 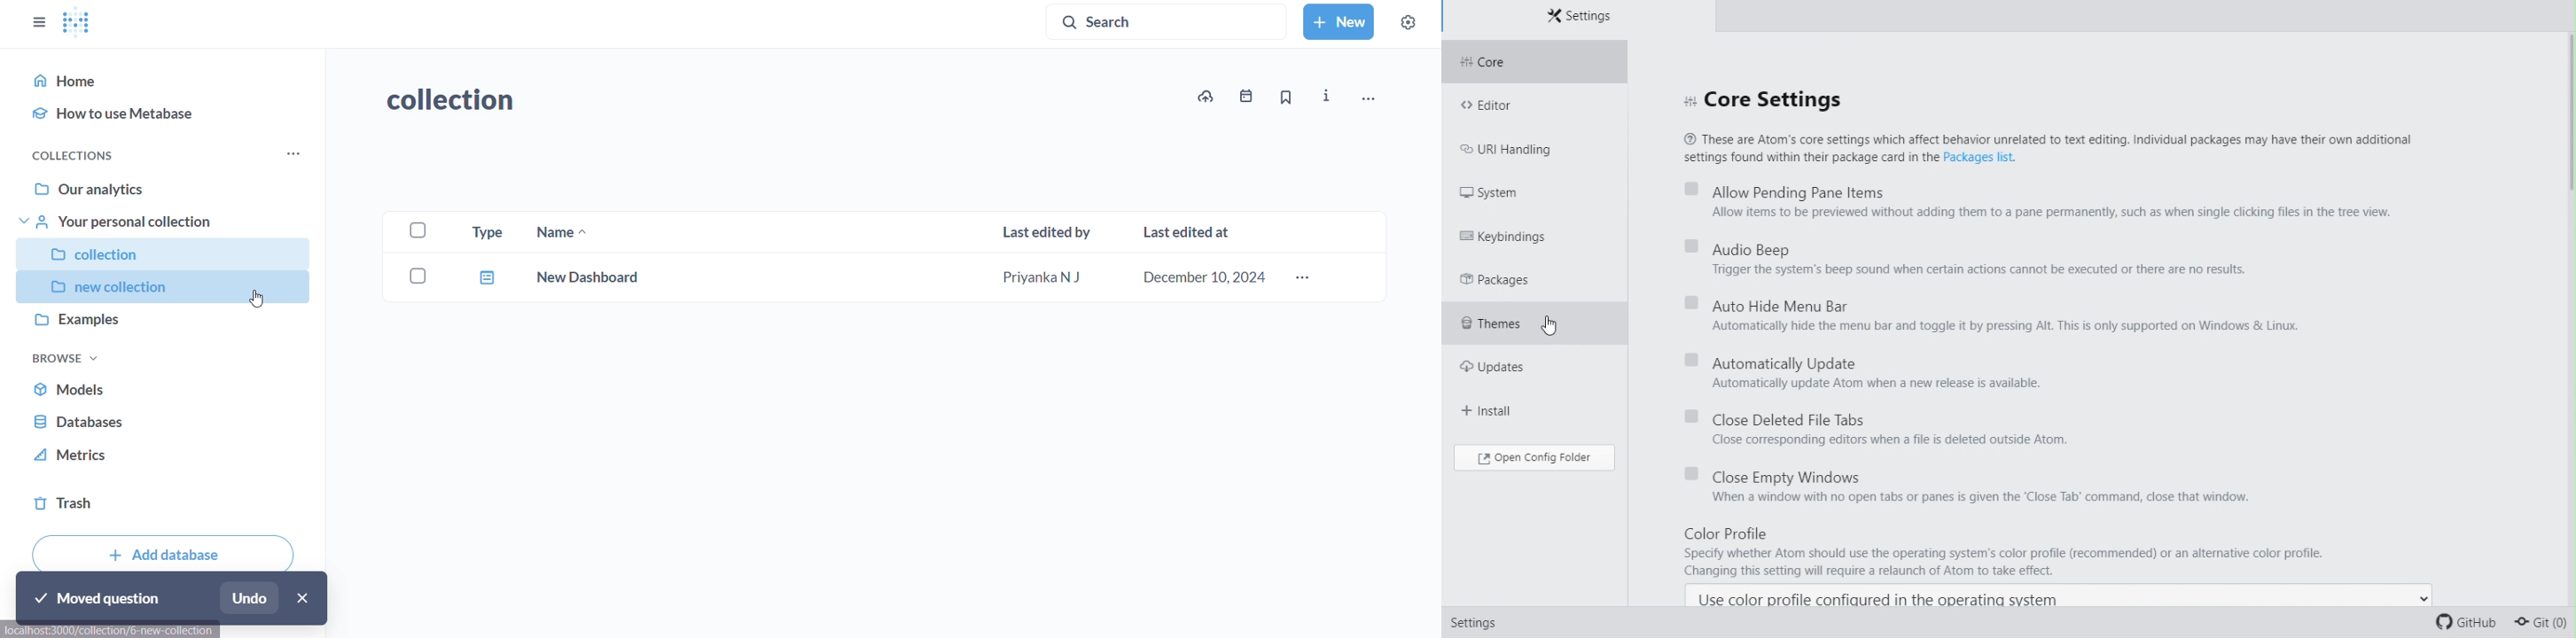 I want to click on moved question undo, so click(x=173, y=599).